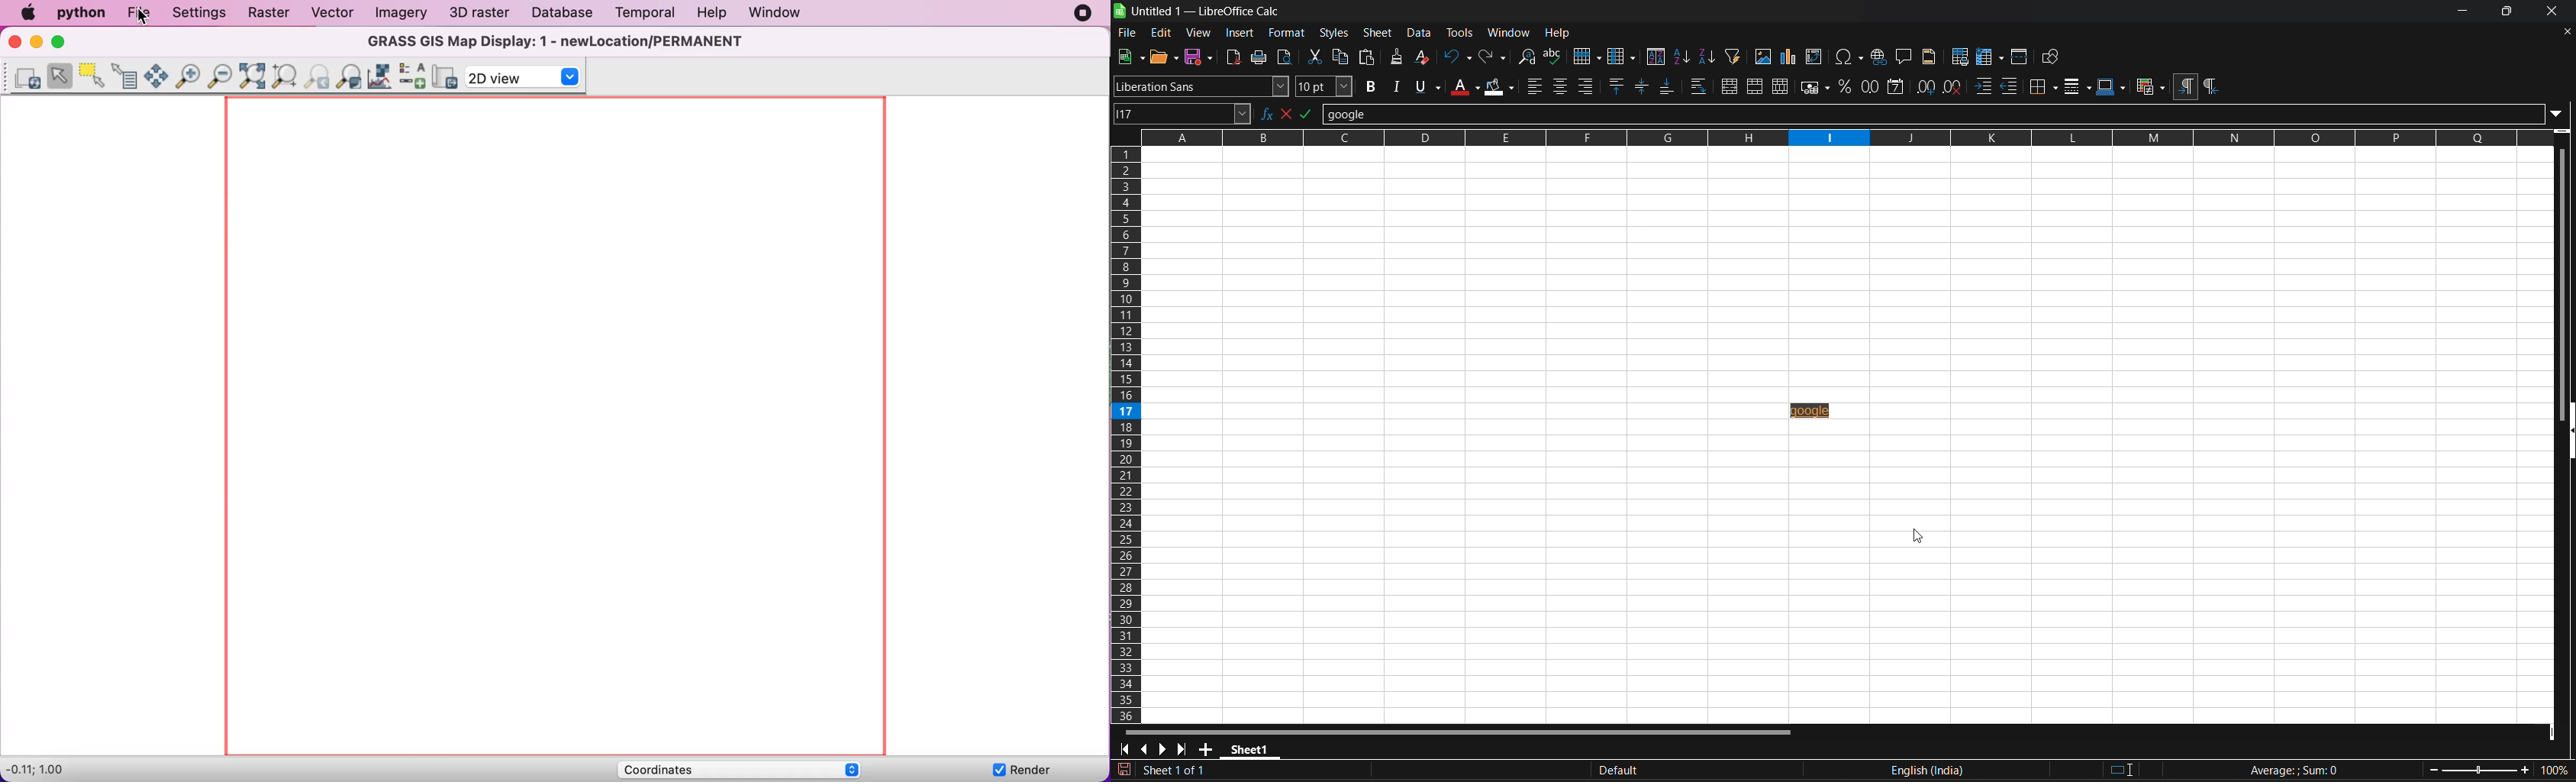 The height and width of the screenshot is (784, 2576). What do you see at coordinates (1200, 57) in the screenshot?
I see `save` at bounding box center [1200, 57].